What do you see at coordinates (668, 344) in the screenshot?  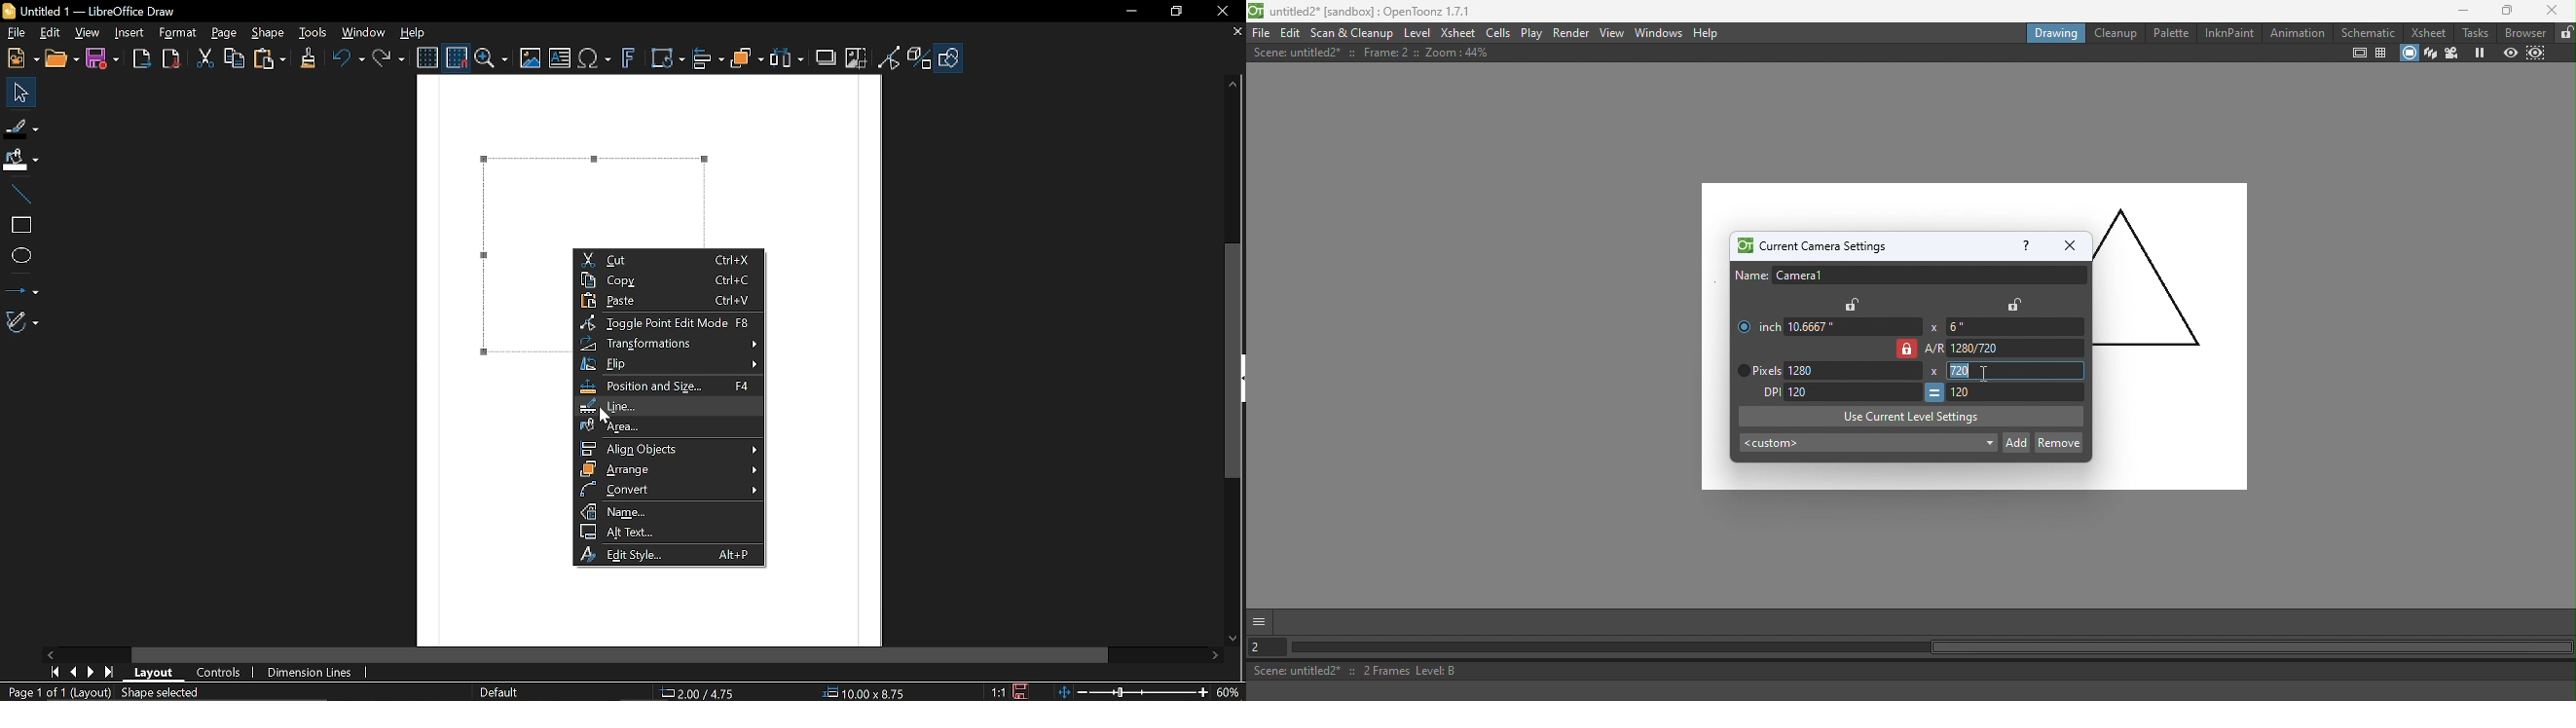 I see `Transformation` at bounding box center [668, 344].